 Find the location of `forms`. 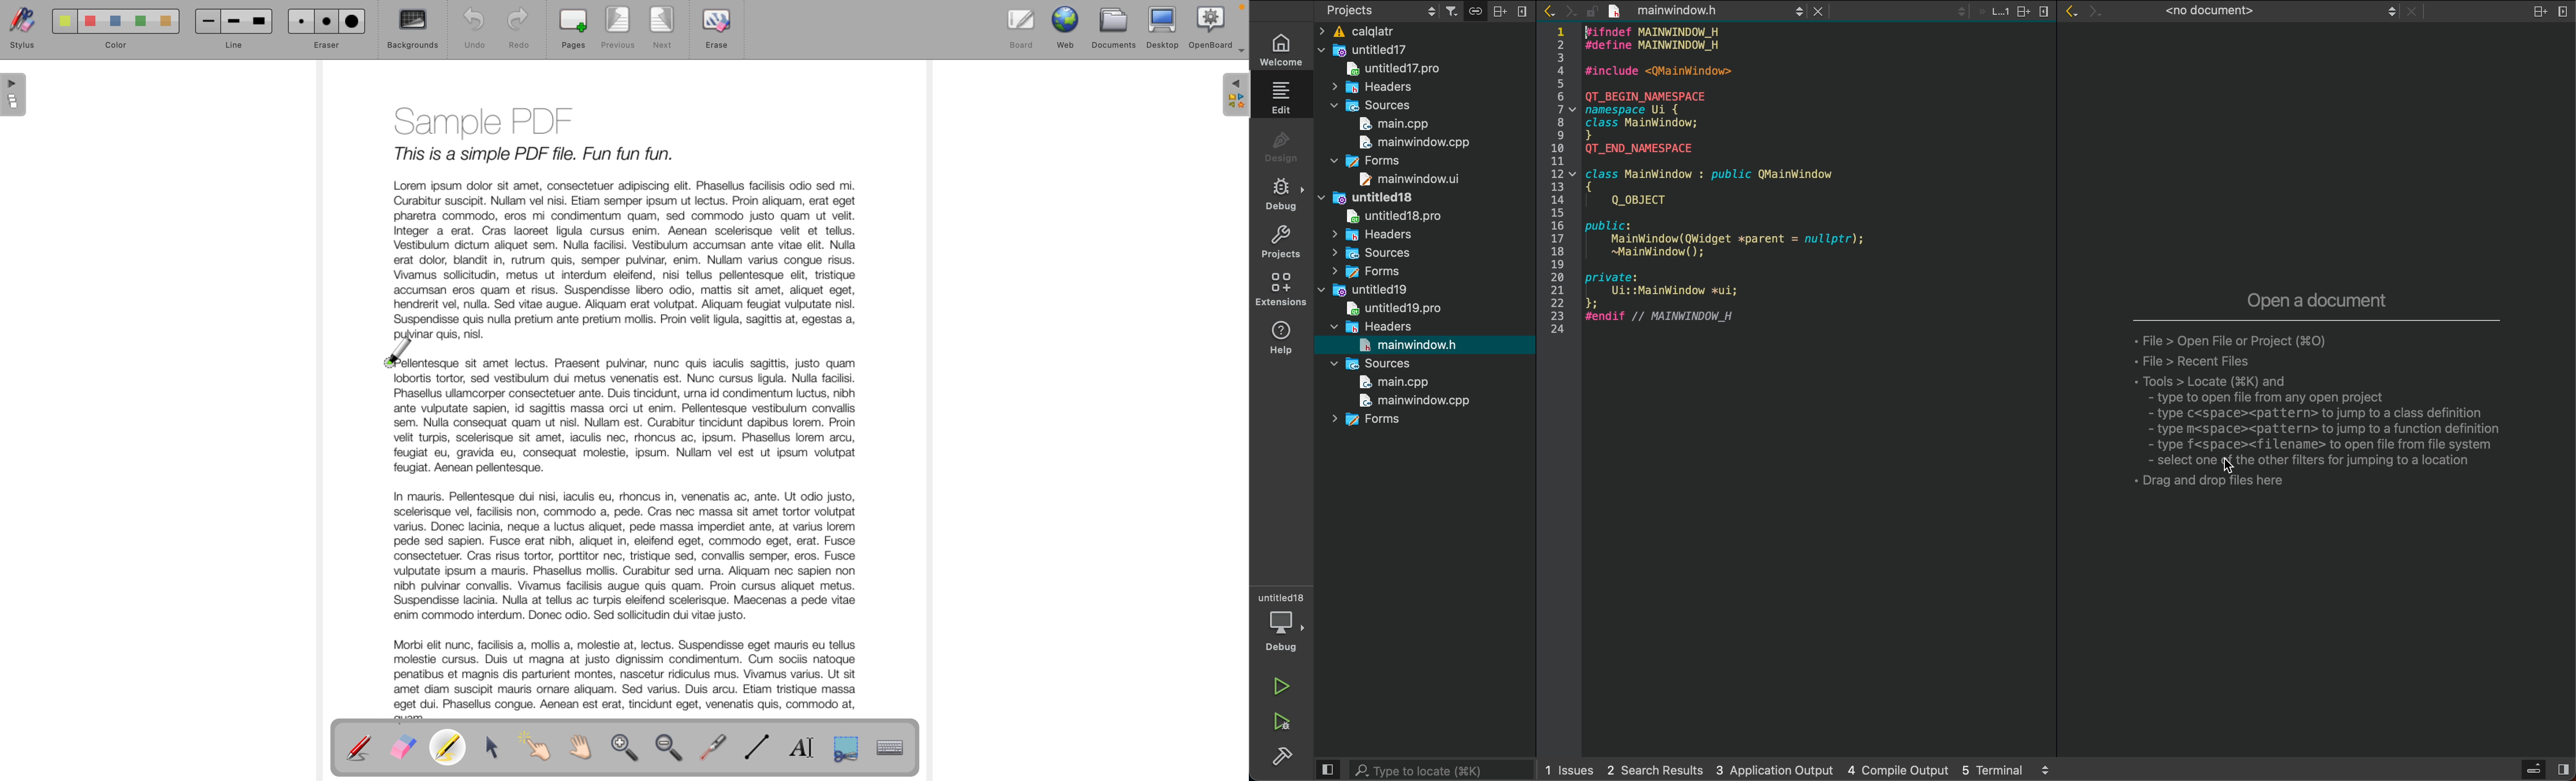

forms is located at coordinates (1376, 160).